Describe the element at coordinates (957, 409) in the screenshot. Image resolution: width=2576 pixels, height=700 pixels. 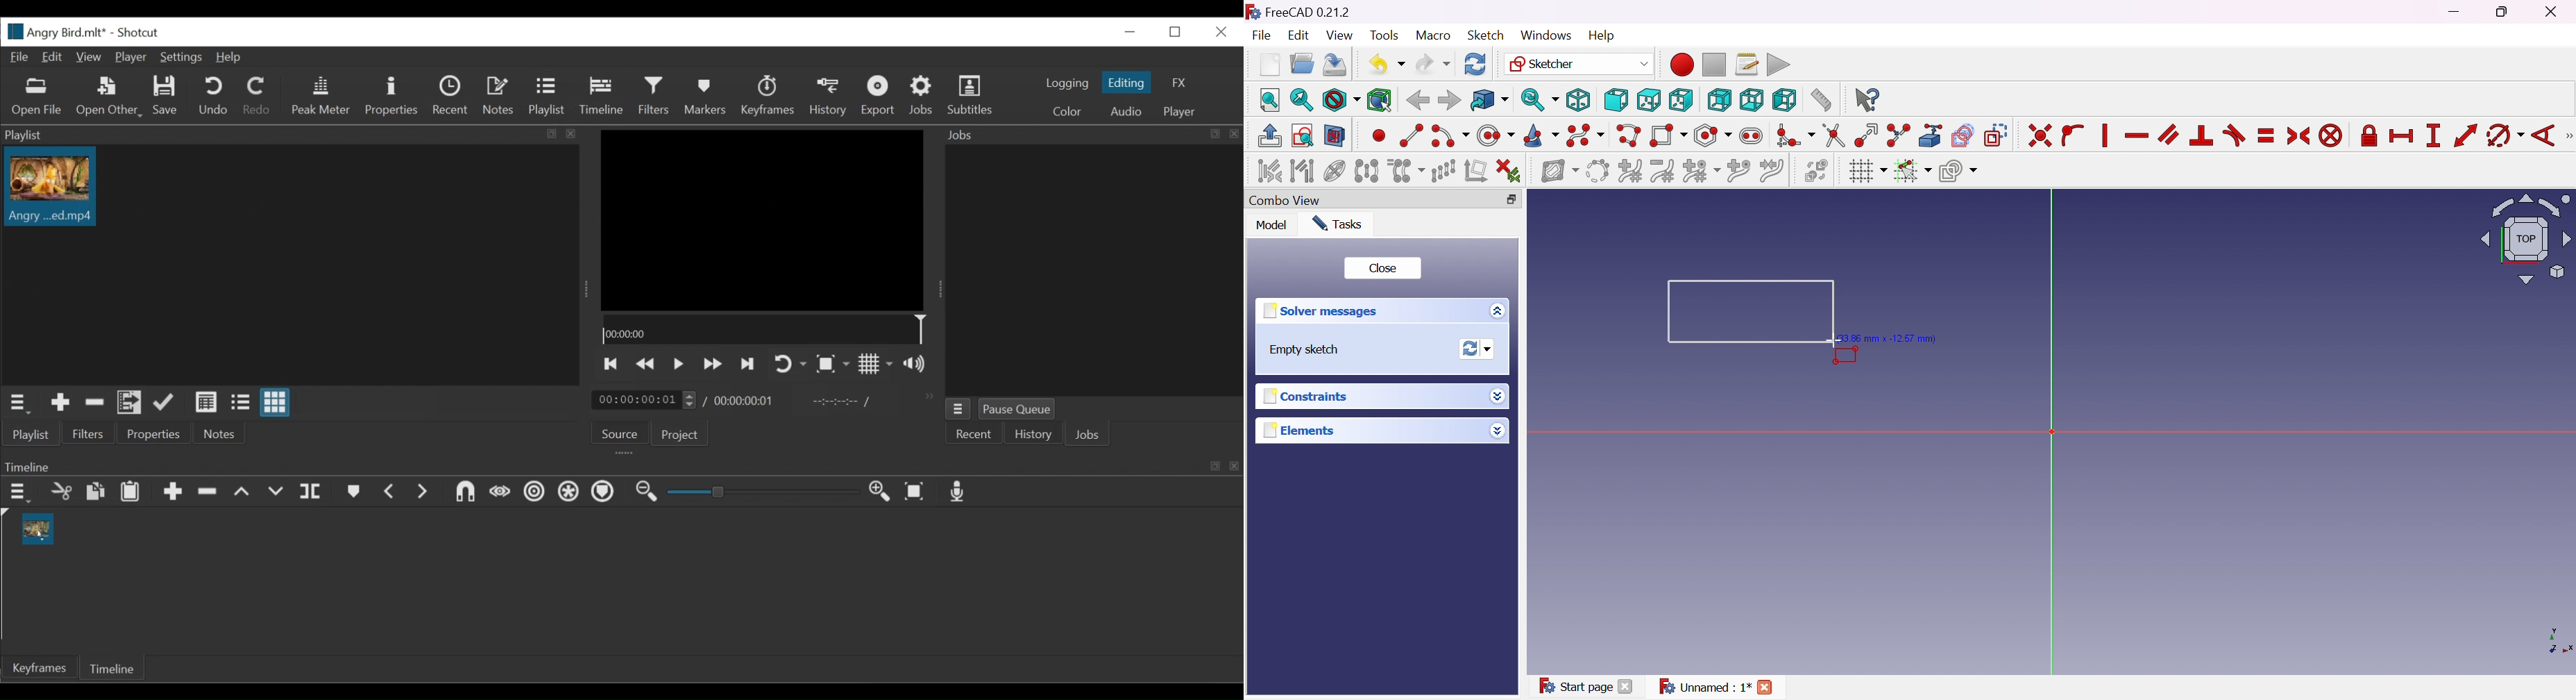
I see `Jobs Menu` at that location.